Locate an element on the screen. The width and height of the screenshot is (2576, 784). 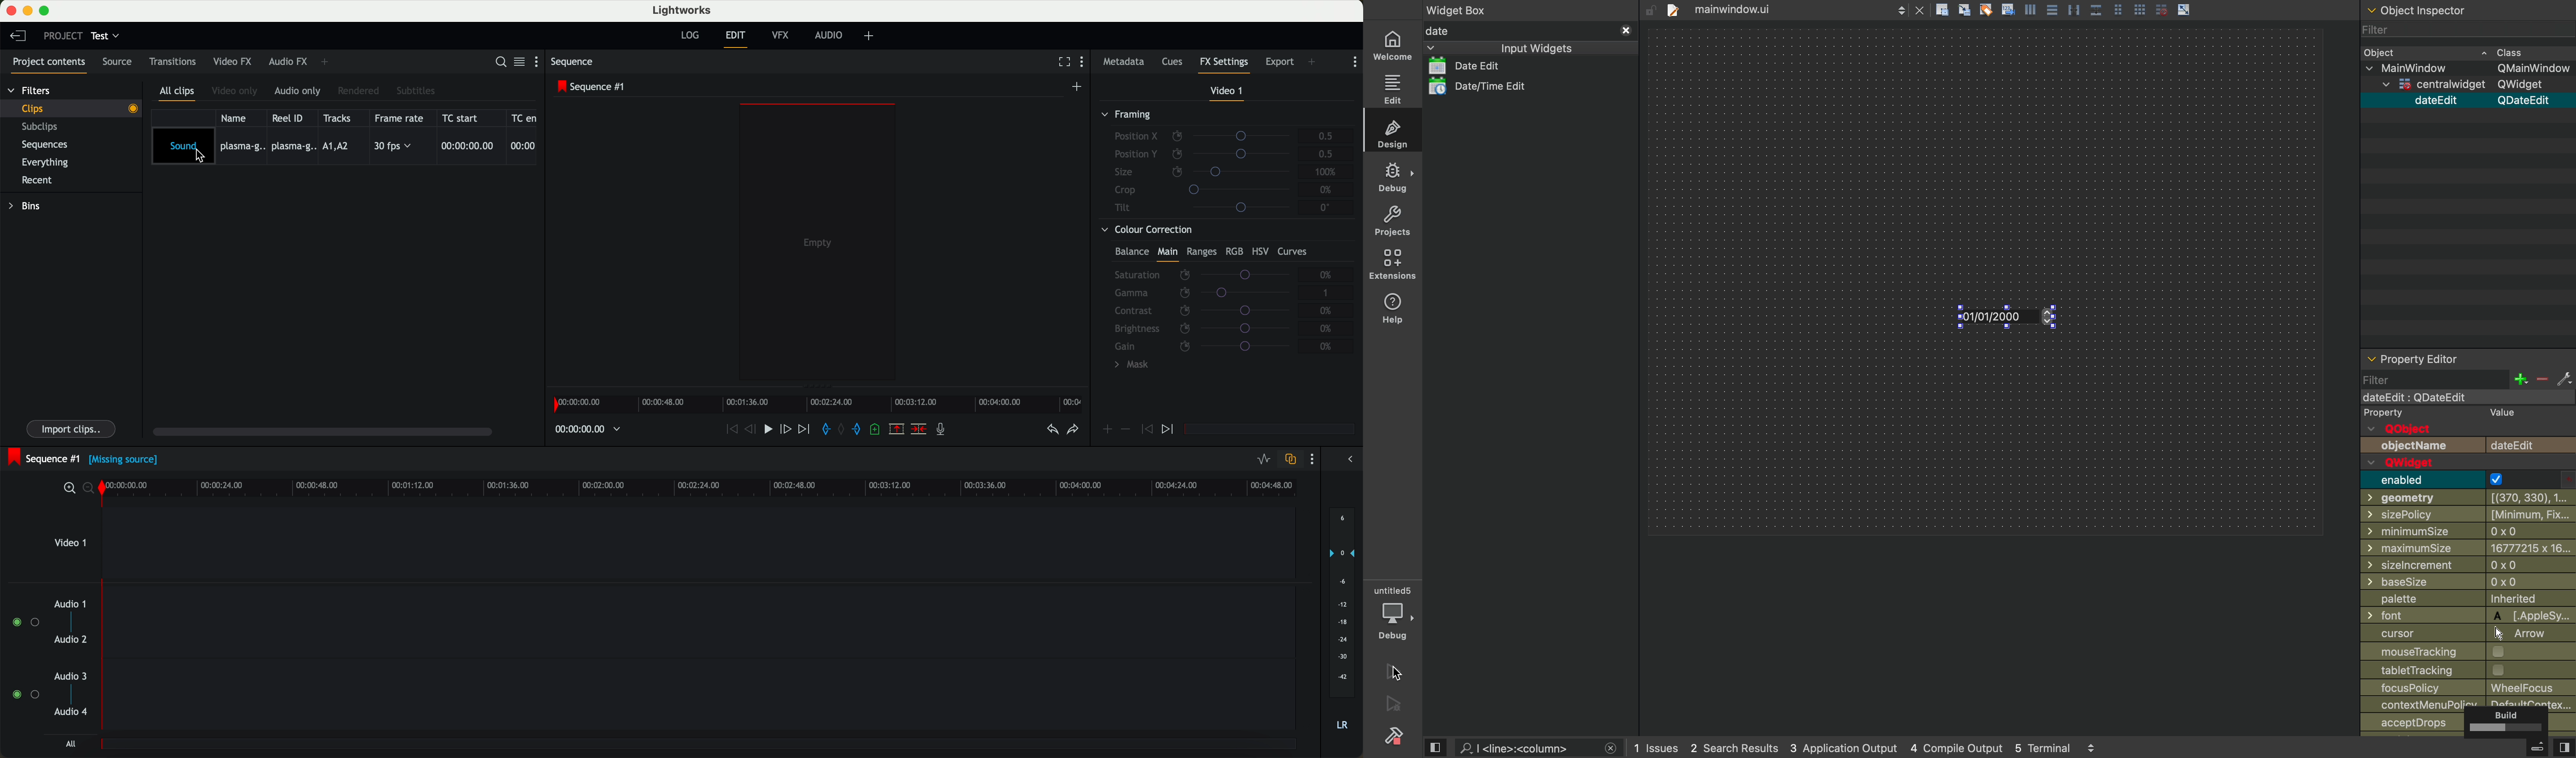
nudge one frame foward is located at coordinates (788, 429).